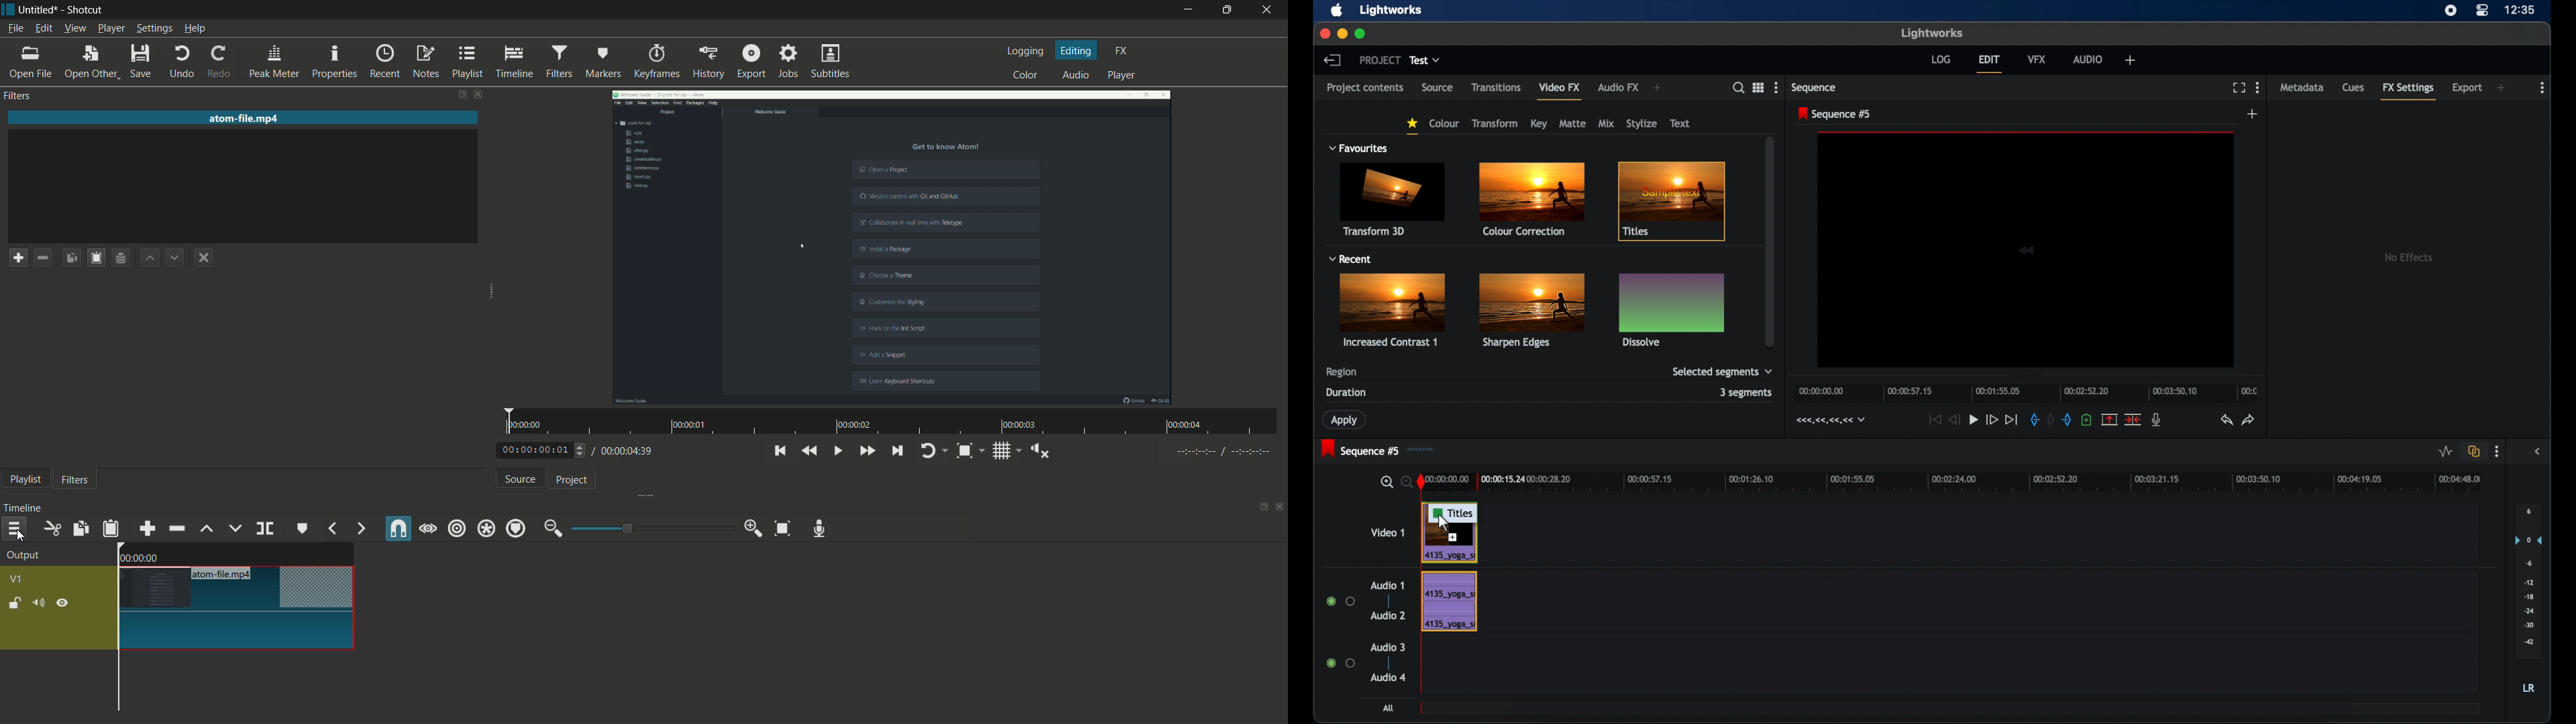  Describe the element at coordinates (38, 603) in the screenshot. I see `mute` at that location.